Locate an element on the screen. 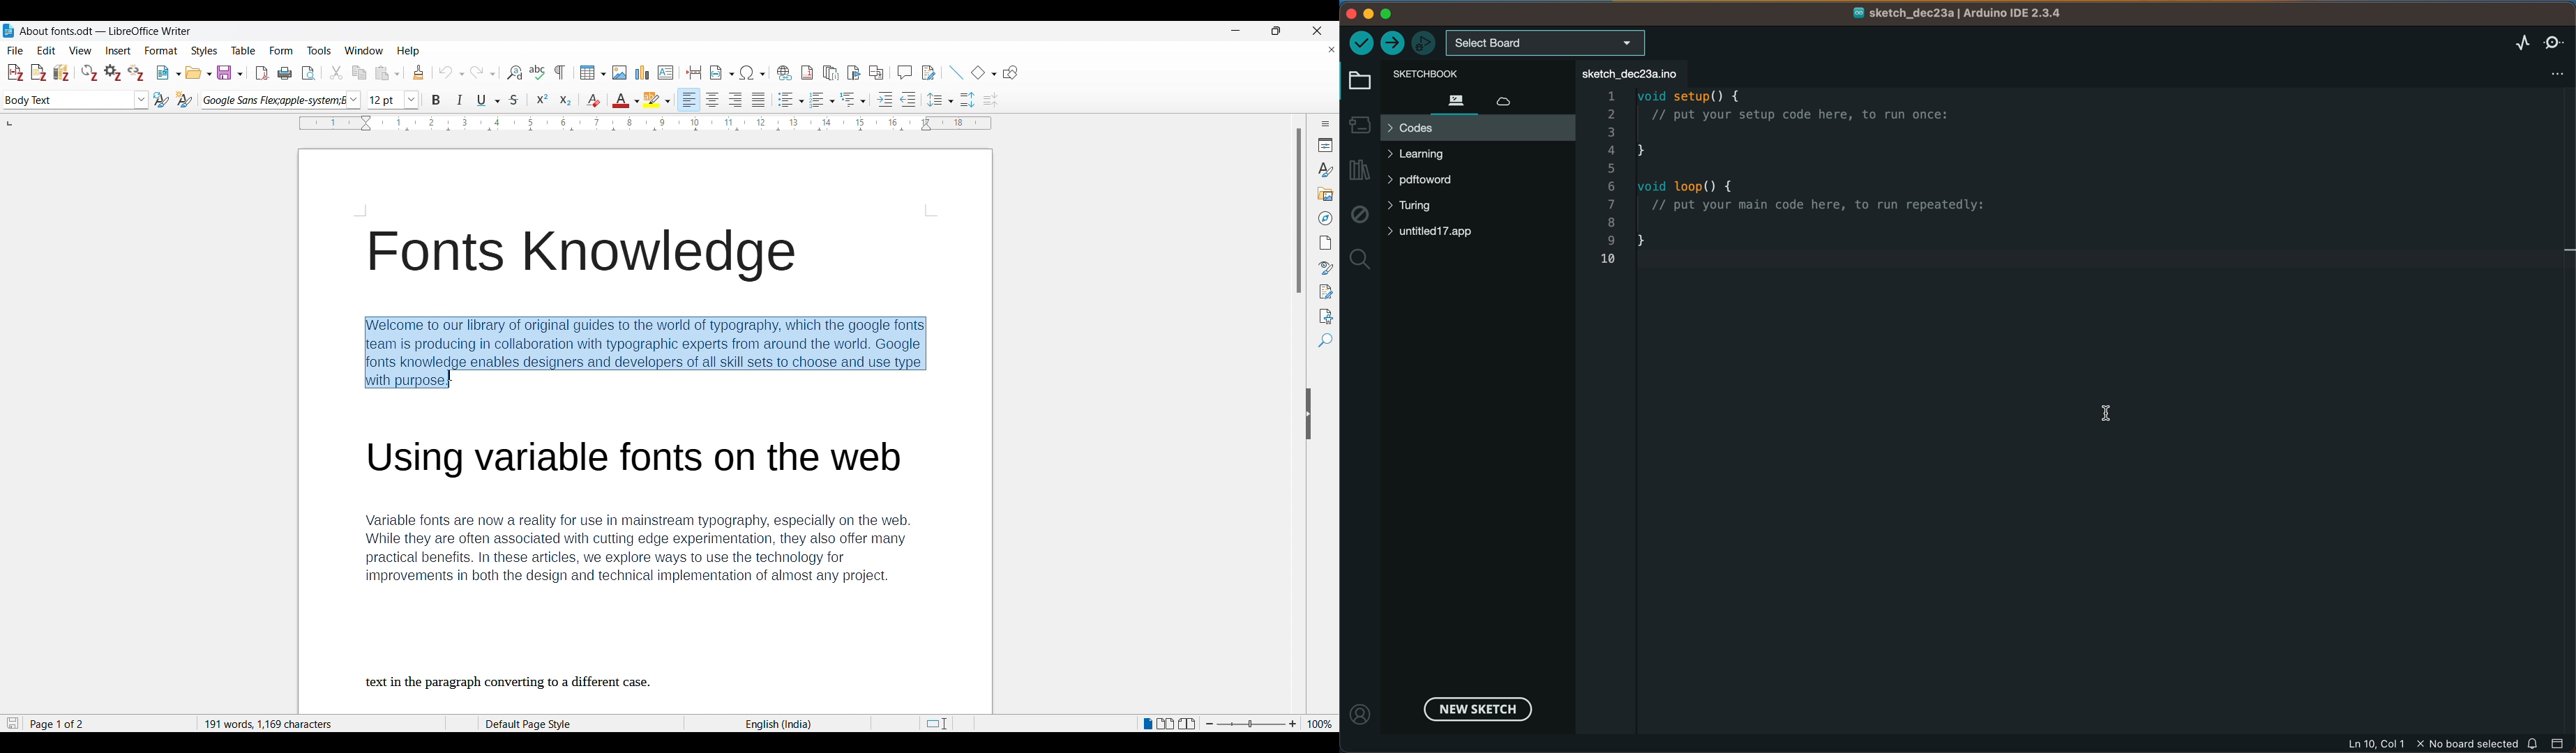 The height and width of the screenshot is (756, 2576). Variable fonts description is located at coordinates (642, 545).